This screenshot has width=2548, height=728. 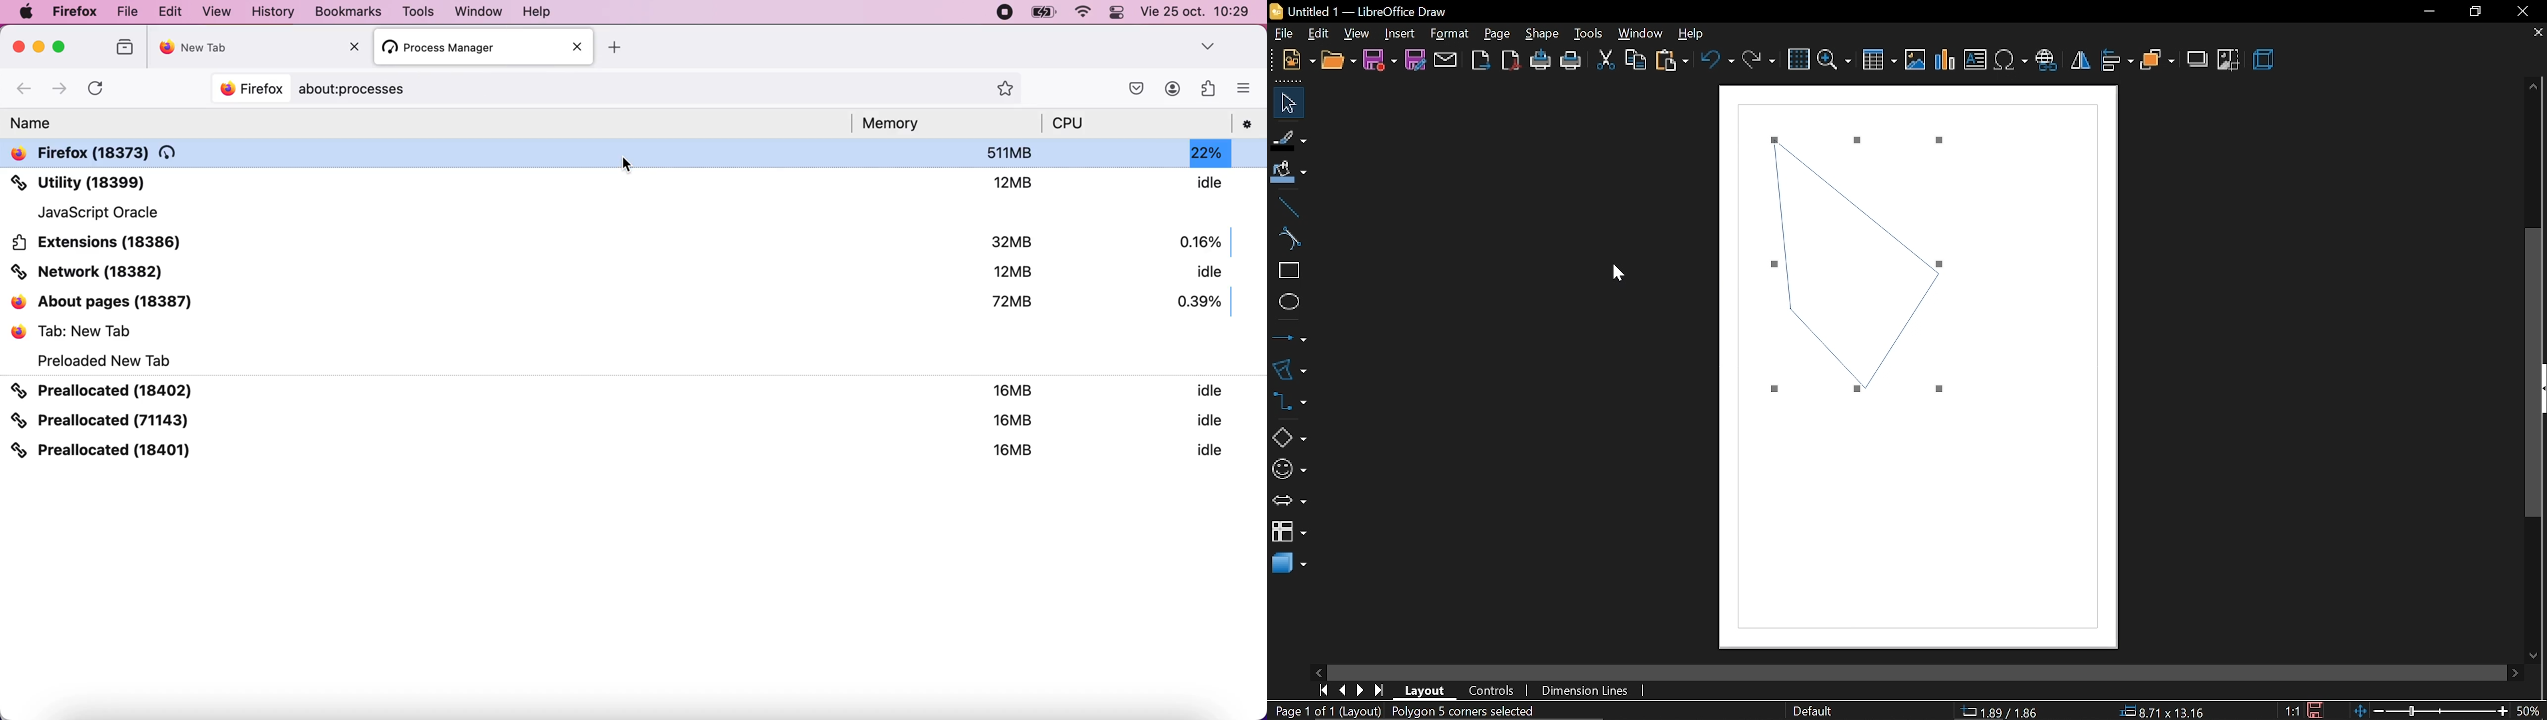 I want to click on Apple menu, so click(x=26, y=11).